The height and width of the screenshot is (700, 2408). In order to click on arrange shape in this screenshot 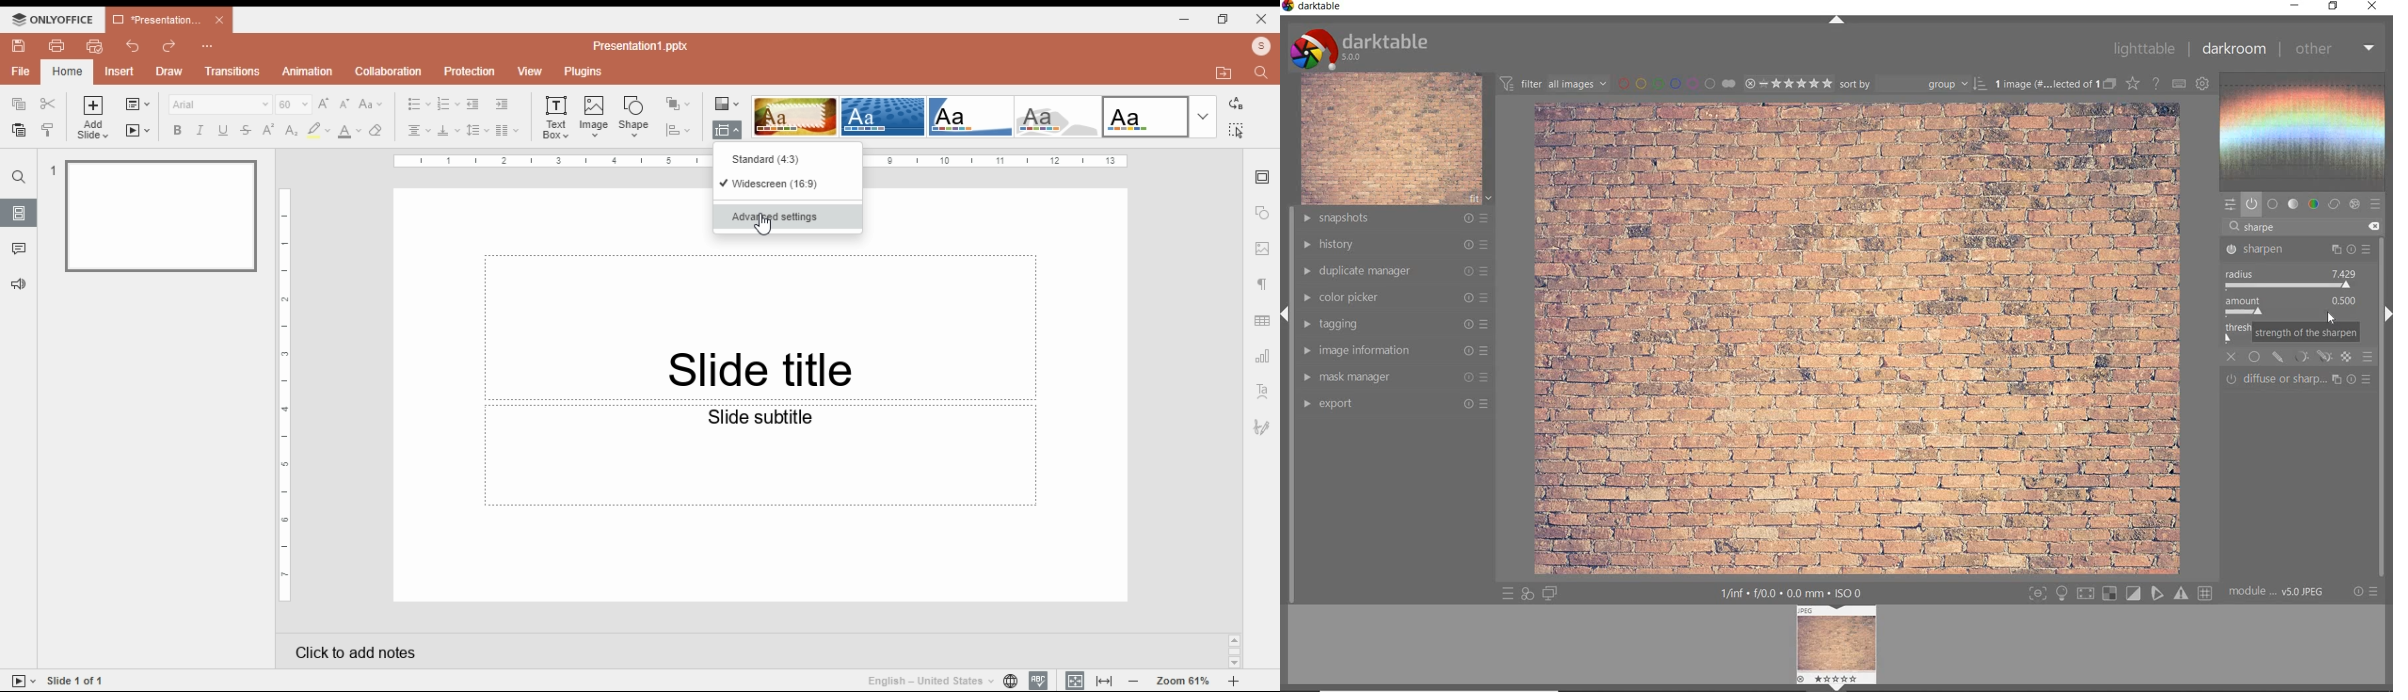, I will do `click(677, 104)`.